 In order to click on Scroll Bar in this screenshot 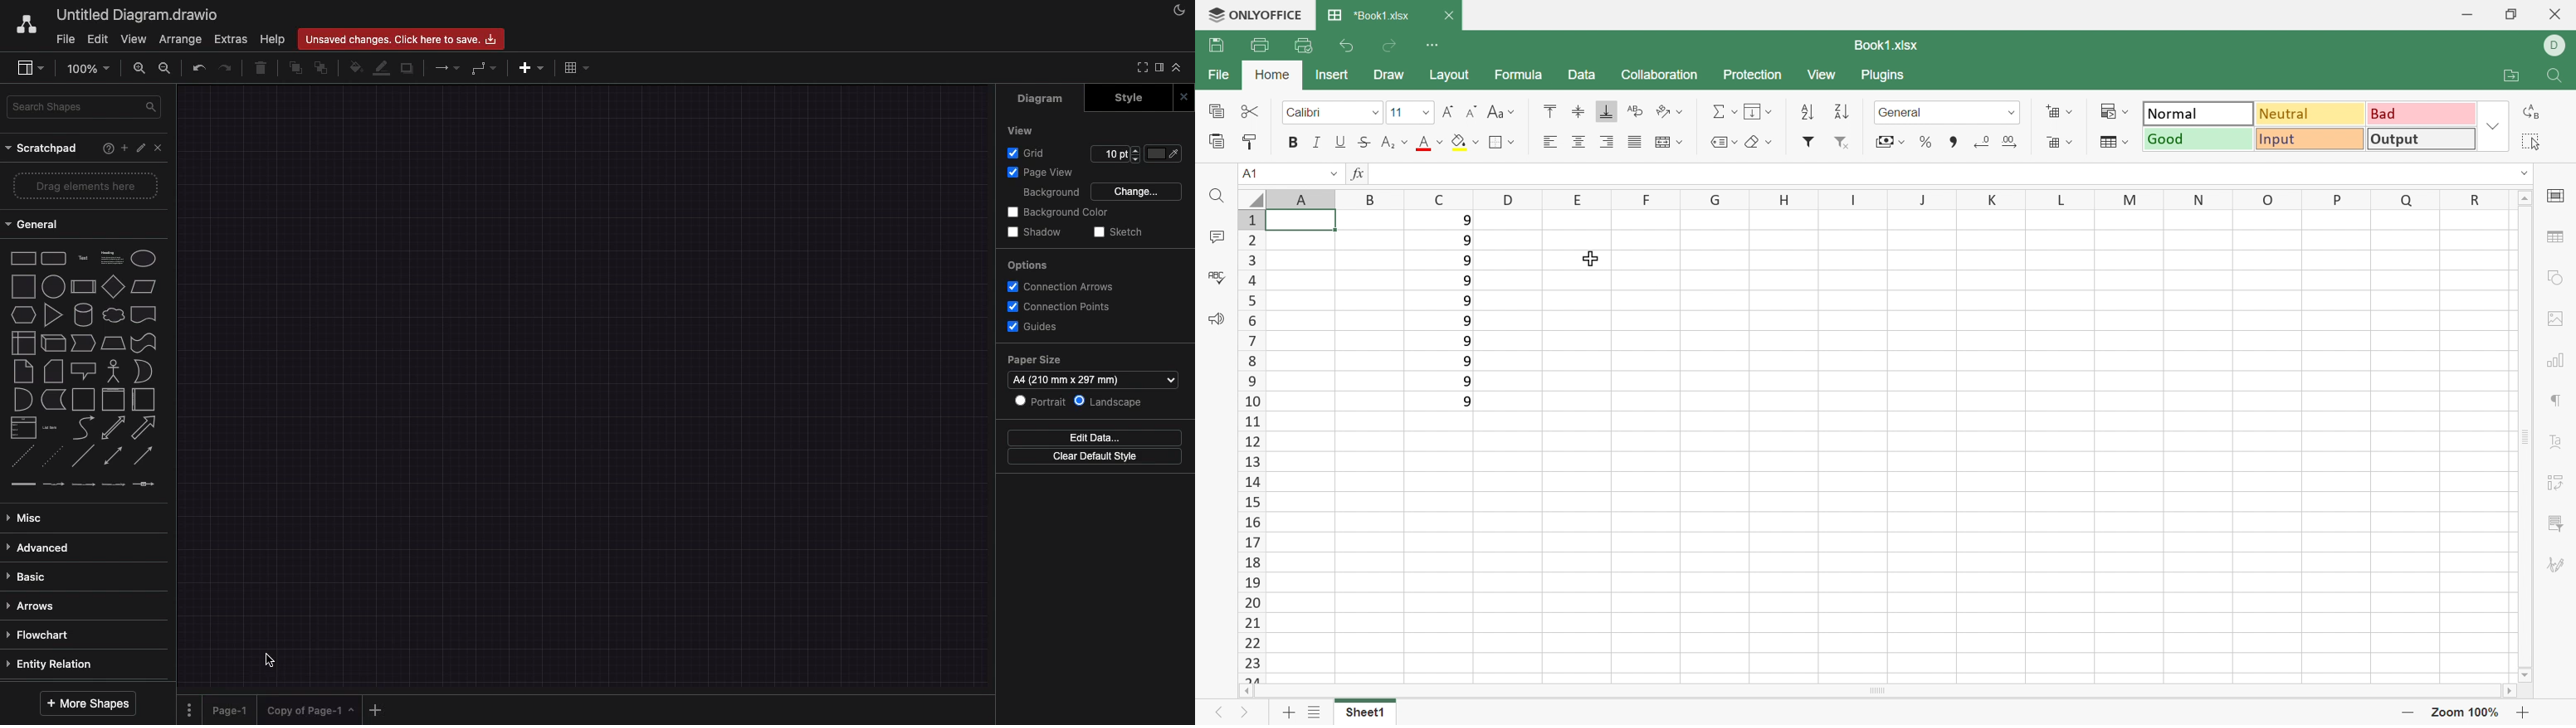, I will do `click(1880, 693)`.